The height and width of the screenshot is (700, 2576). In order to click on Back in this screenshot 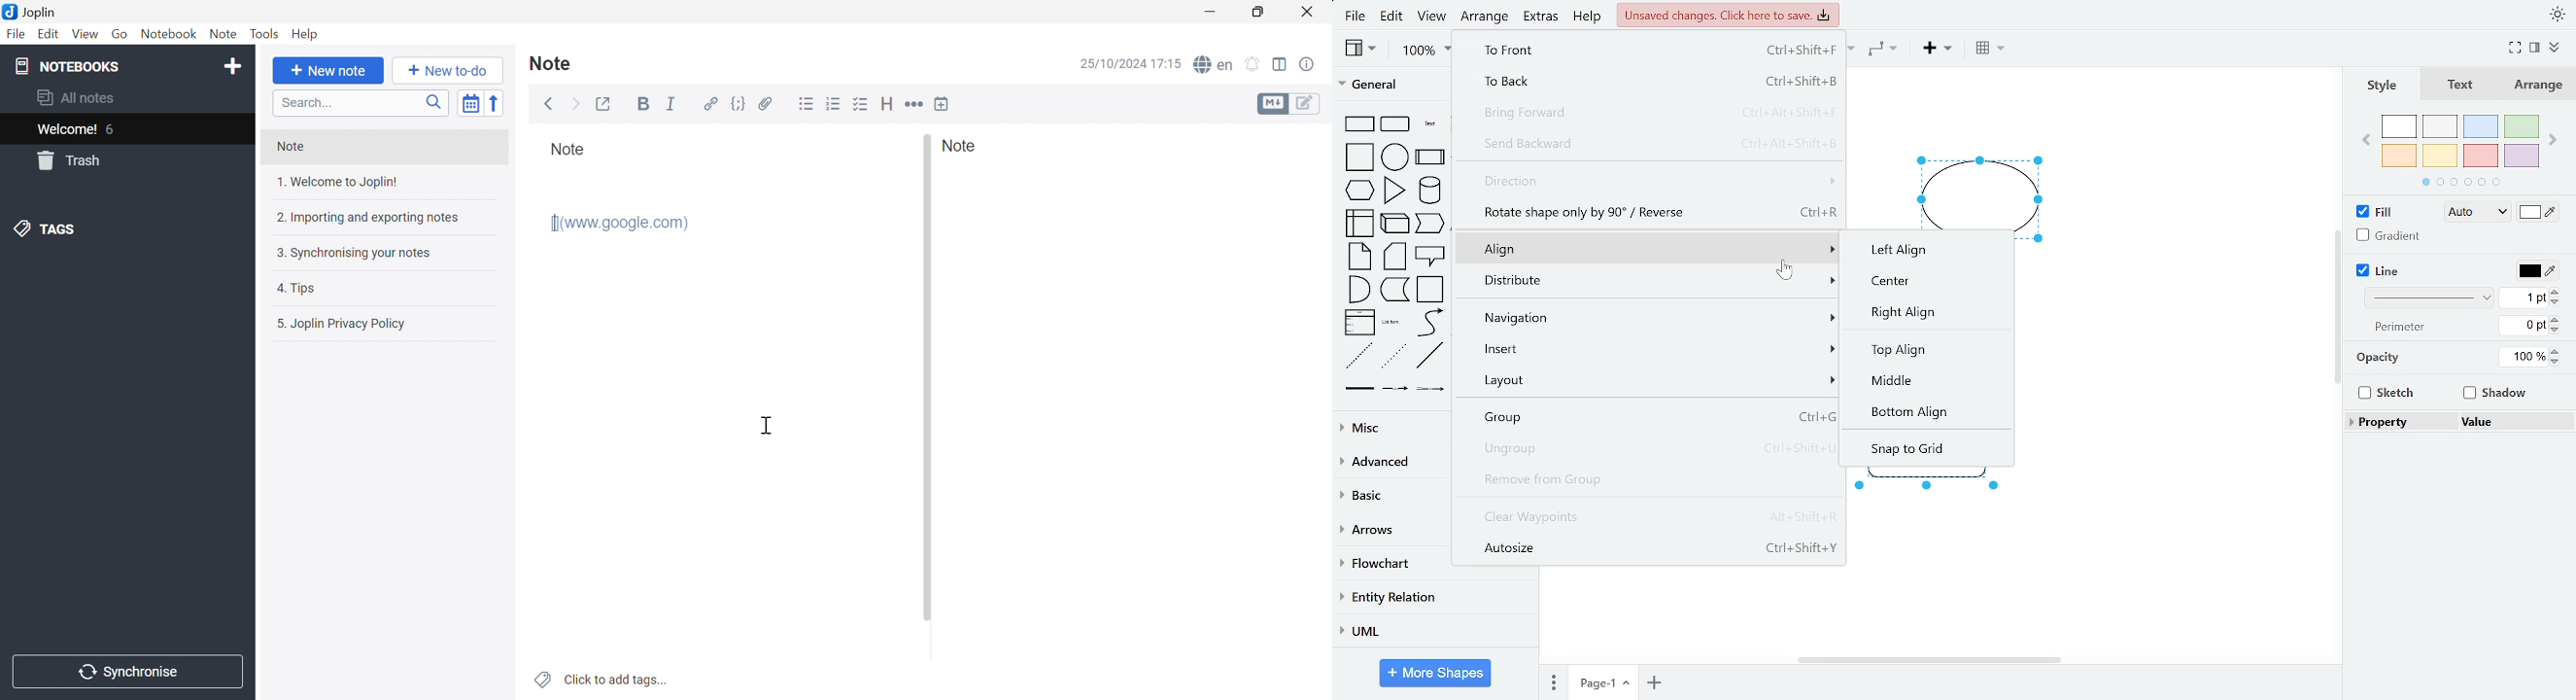, I will do `click(550, 104)`.